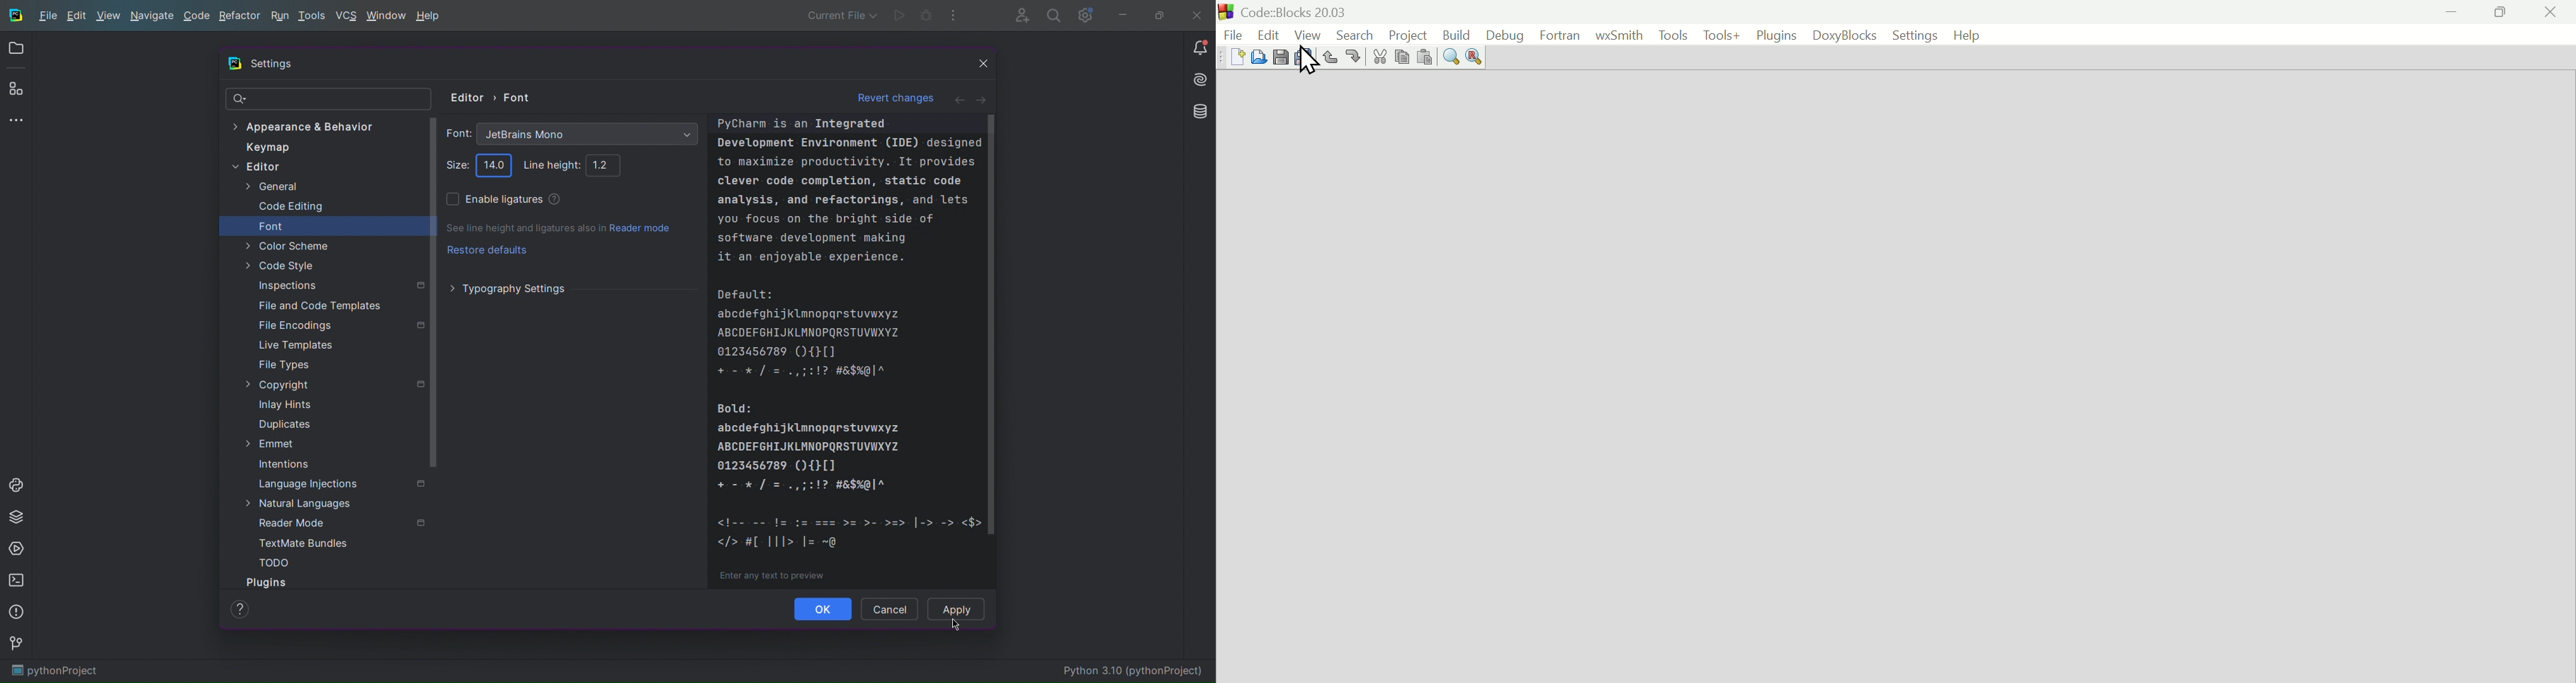  Describe the element at coordinates (954, 16) in the screenshot. I see `More` at that location.